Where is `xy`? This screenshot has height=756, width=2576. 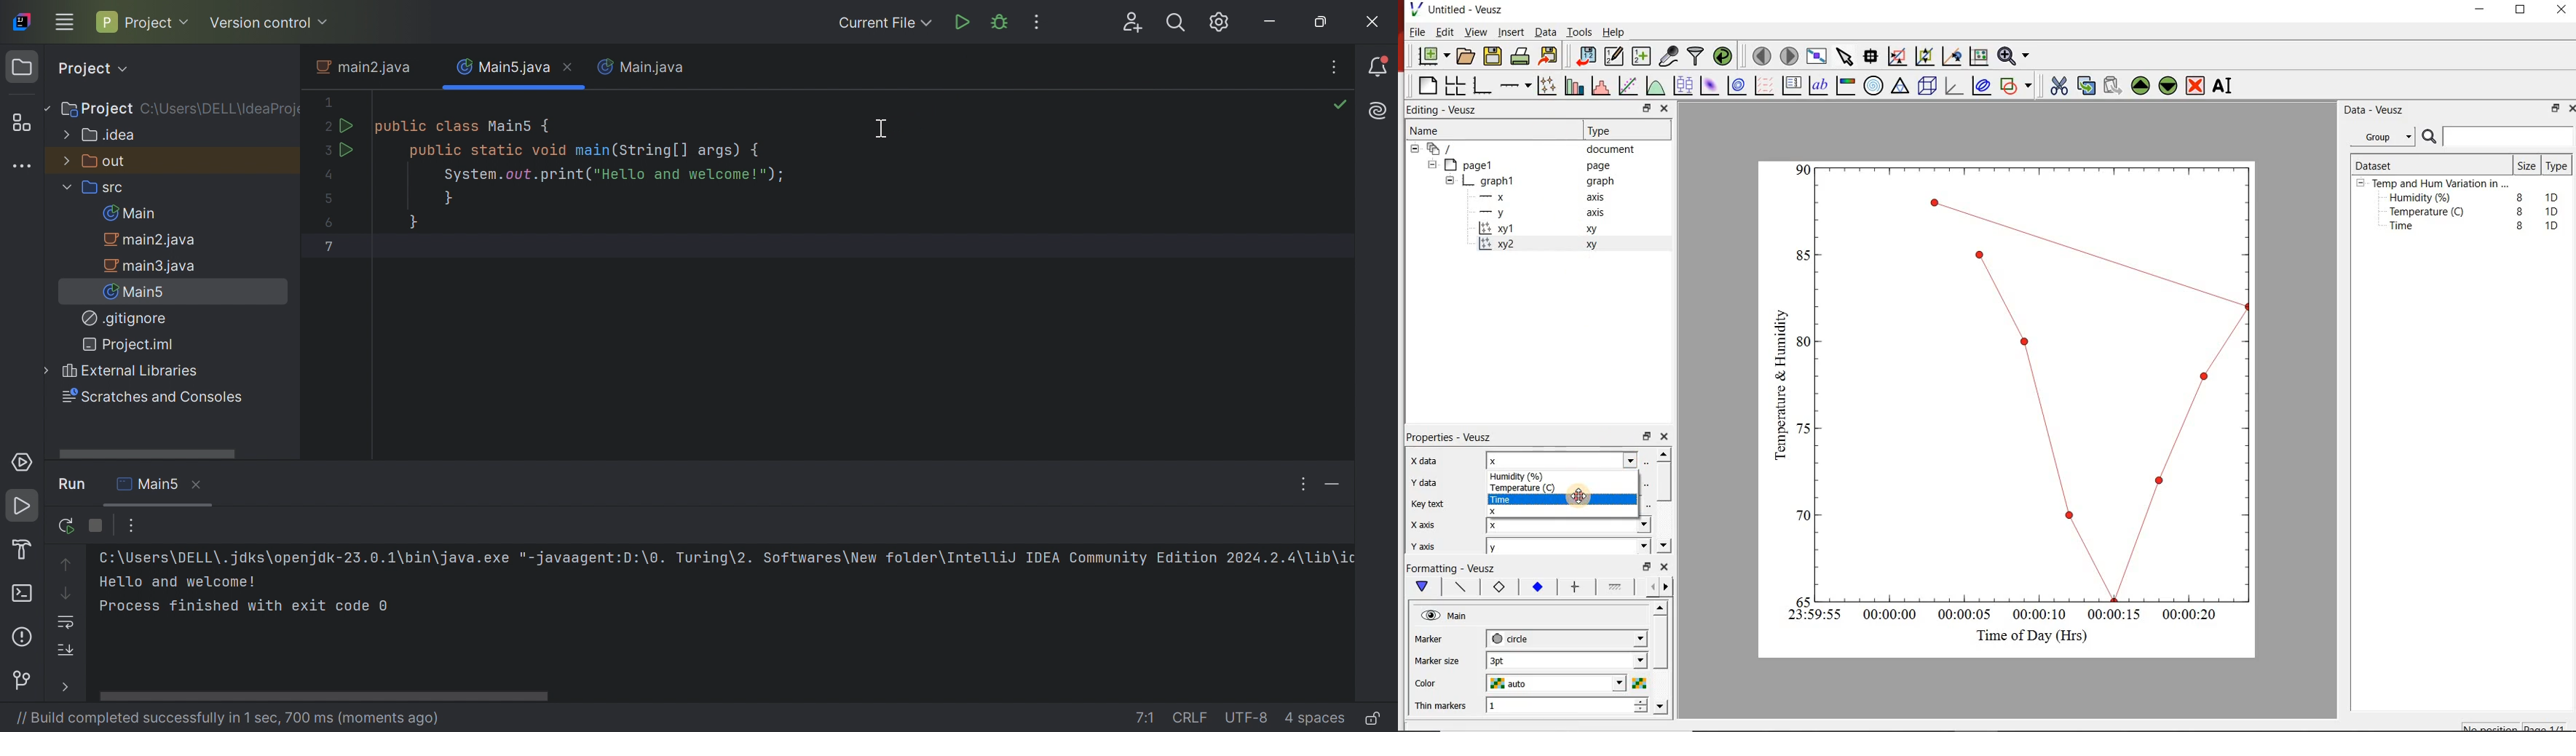 xy is located at coordinates (1594, 245).